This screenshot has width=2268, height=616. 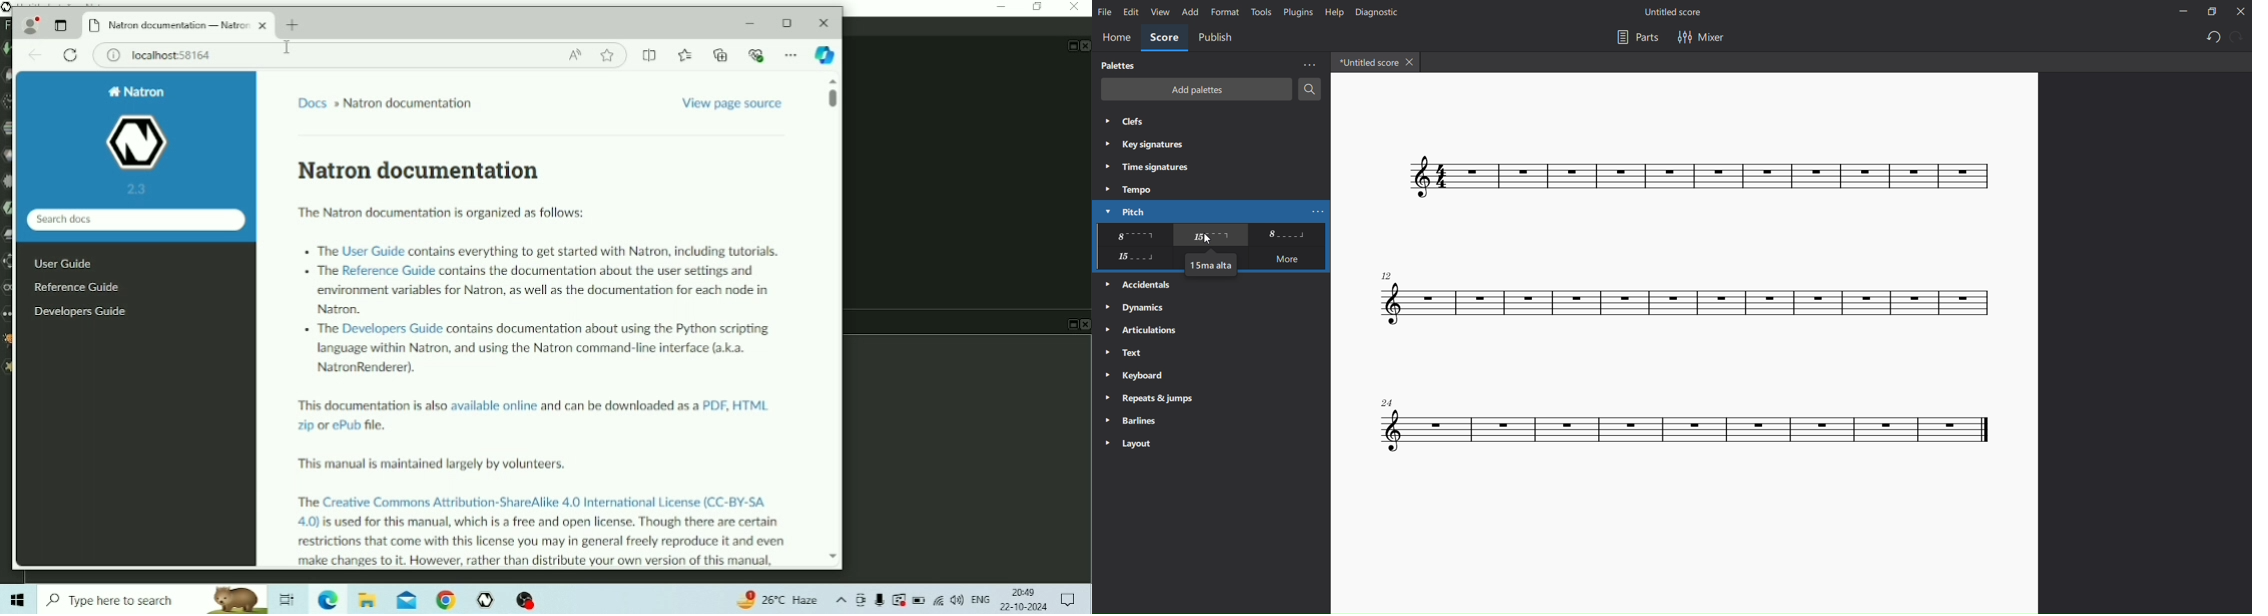 I want to click on more, so click(x=1289, y=260).